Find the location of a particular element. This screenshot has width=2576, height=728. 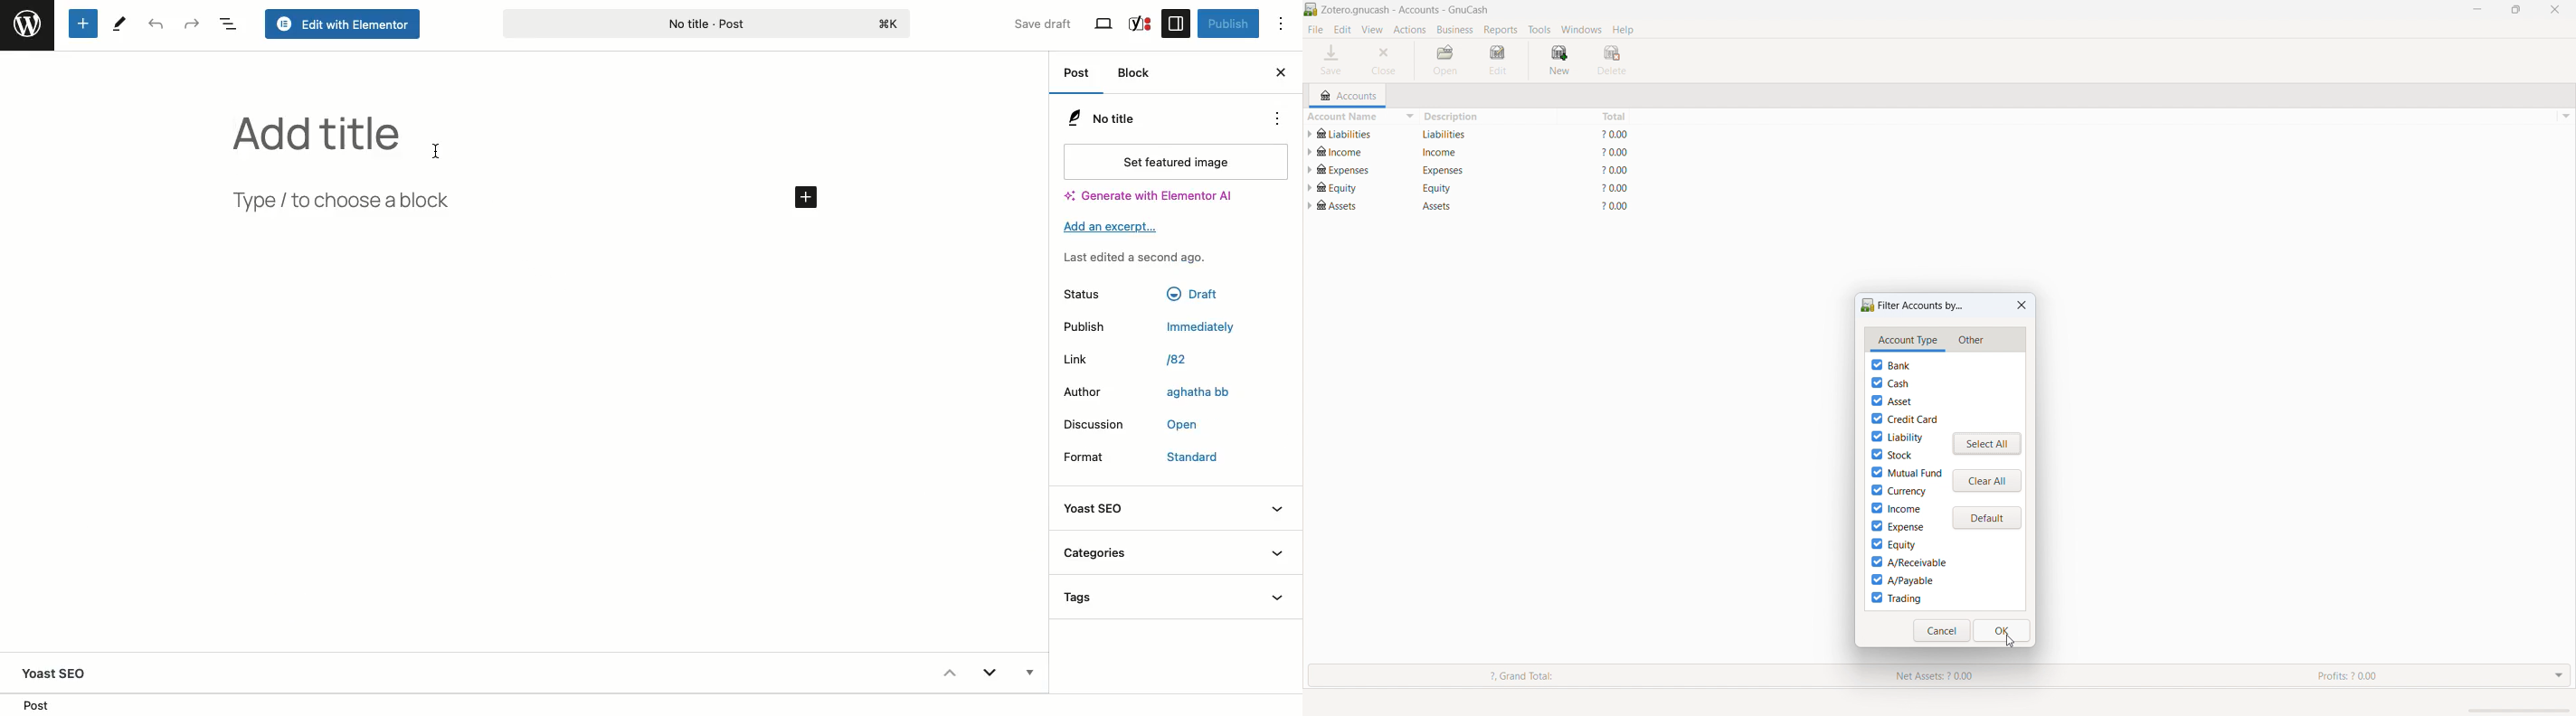

Publish is located at coordinates (1226, 24).